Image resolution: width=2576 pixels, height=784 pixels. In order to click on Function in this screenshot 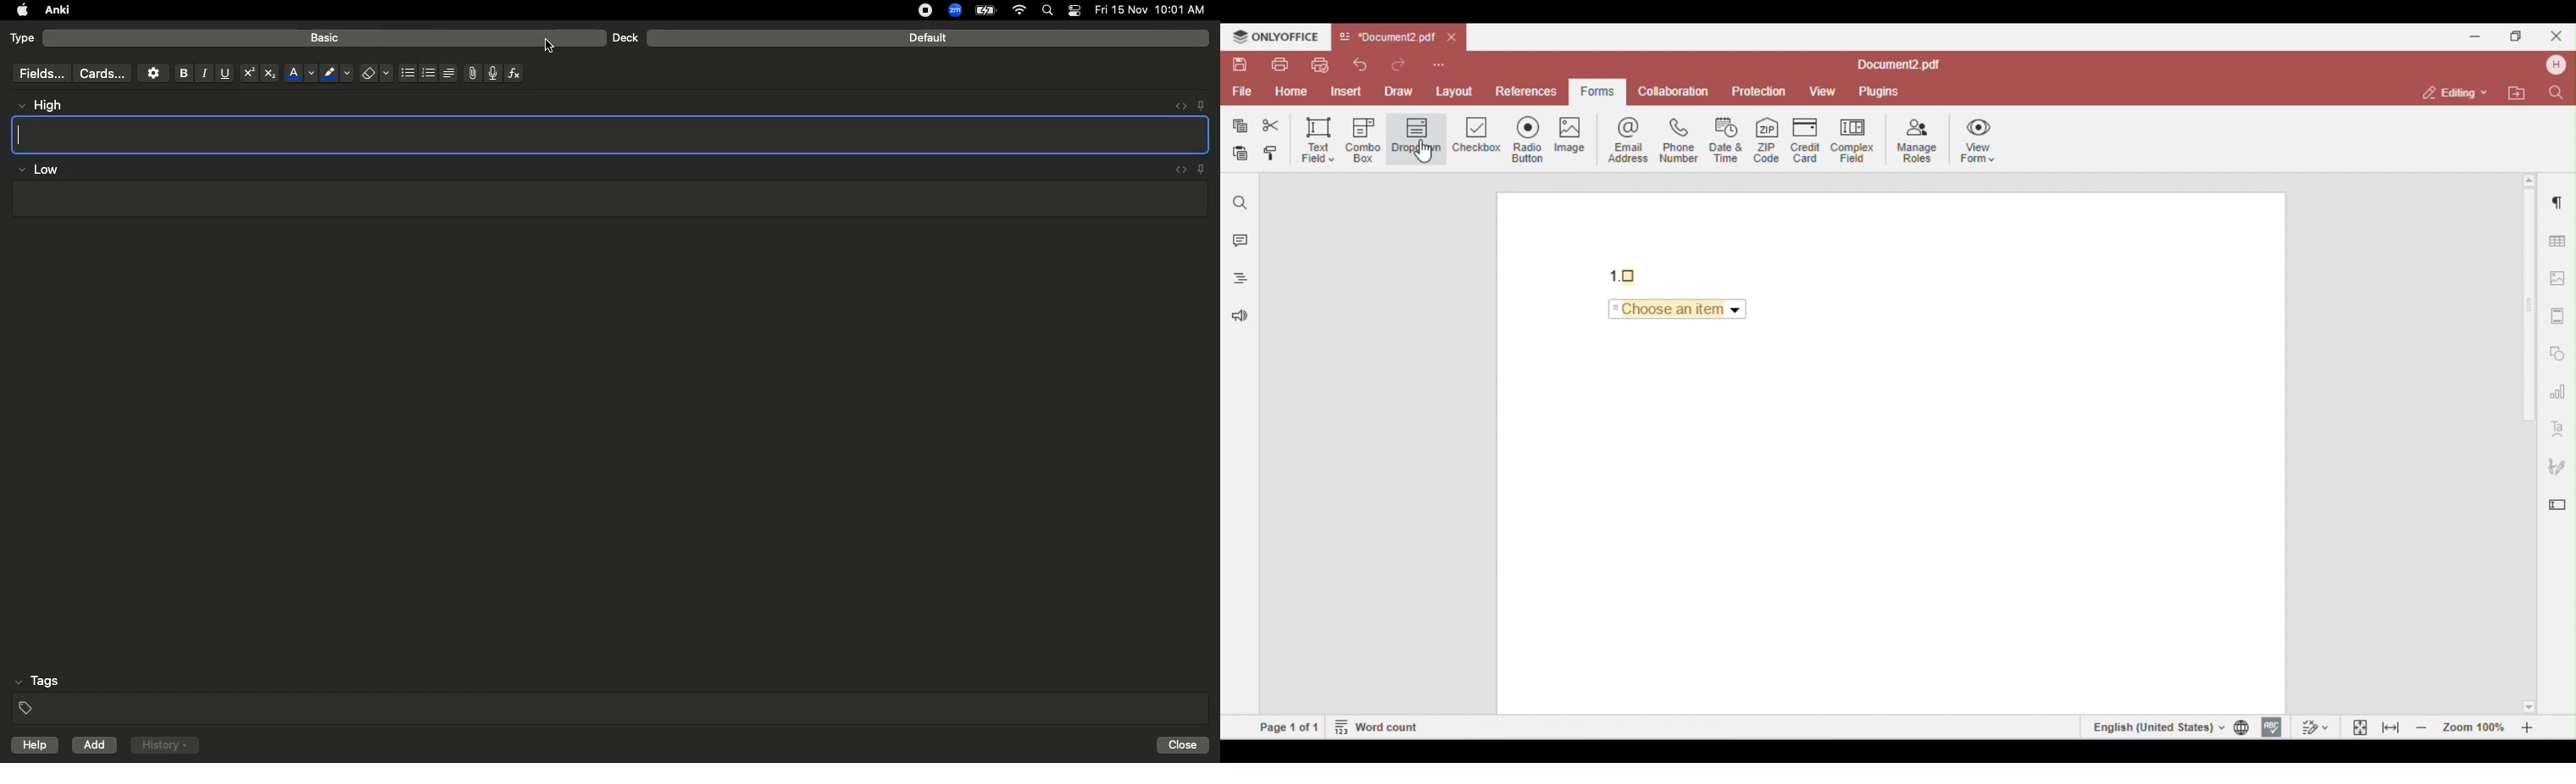, I will do `click(515, 73)`.